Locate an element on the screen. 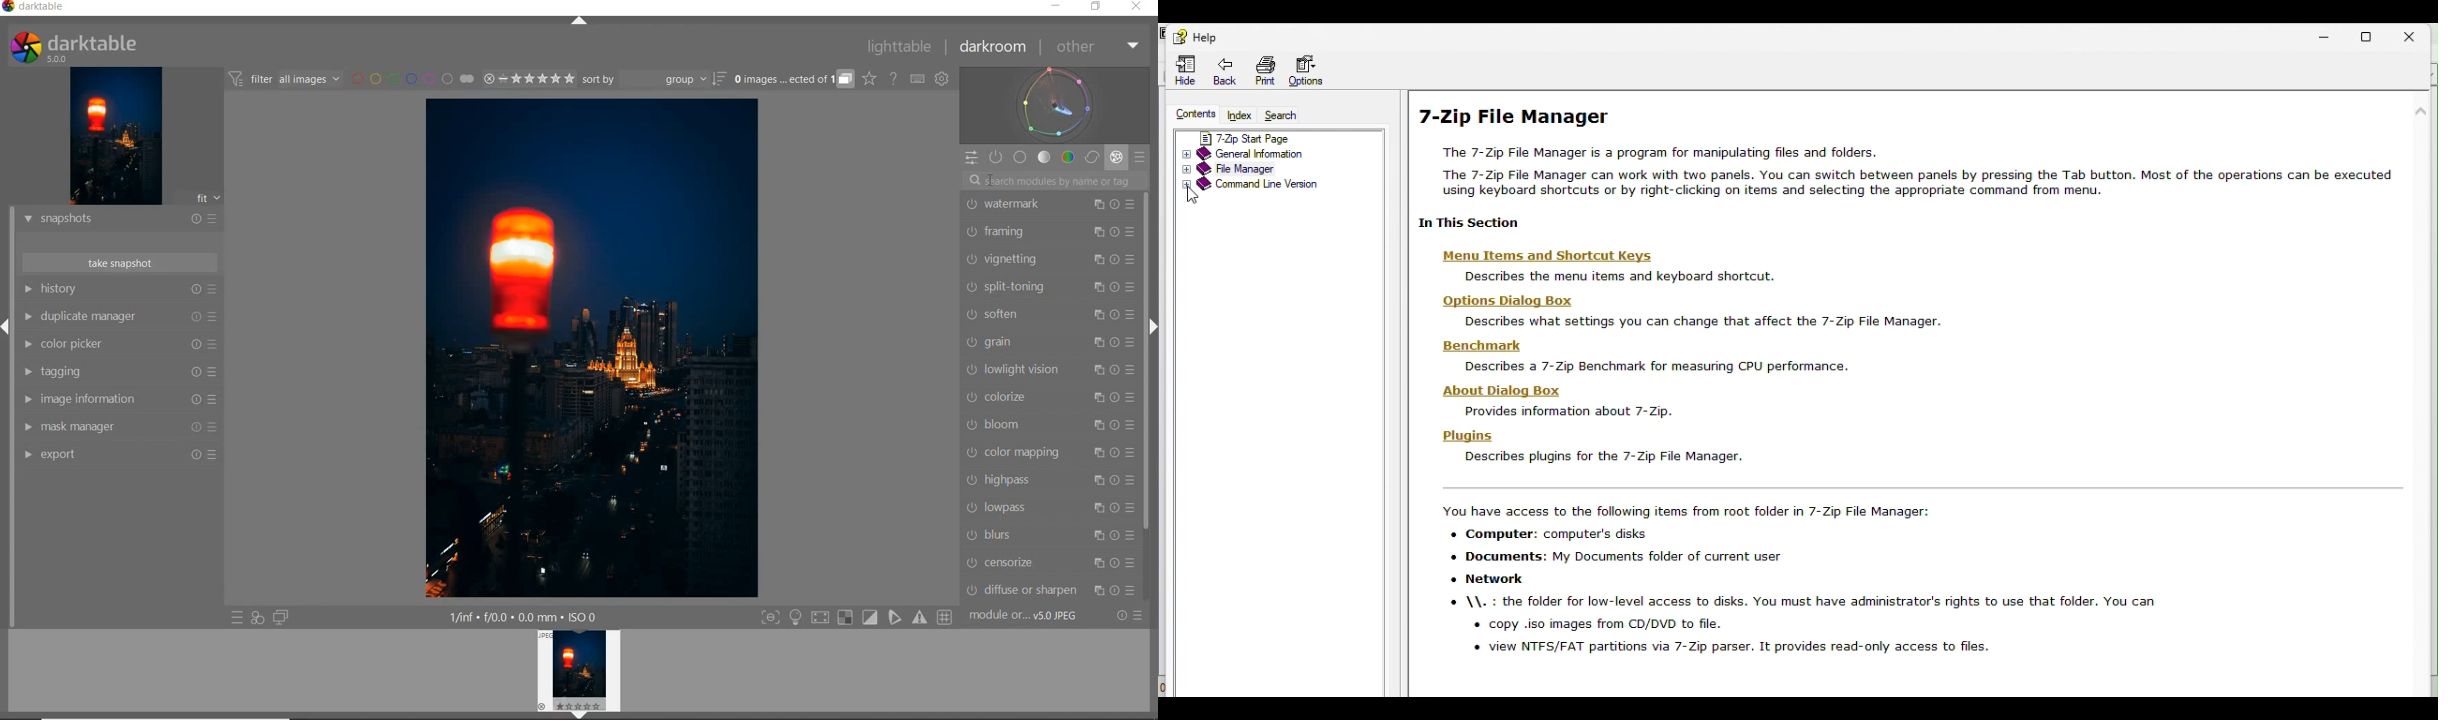 The width and height of the screenshot is (2464, 728). Reset is located at coordinates (1116, 588).